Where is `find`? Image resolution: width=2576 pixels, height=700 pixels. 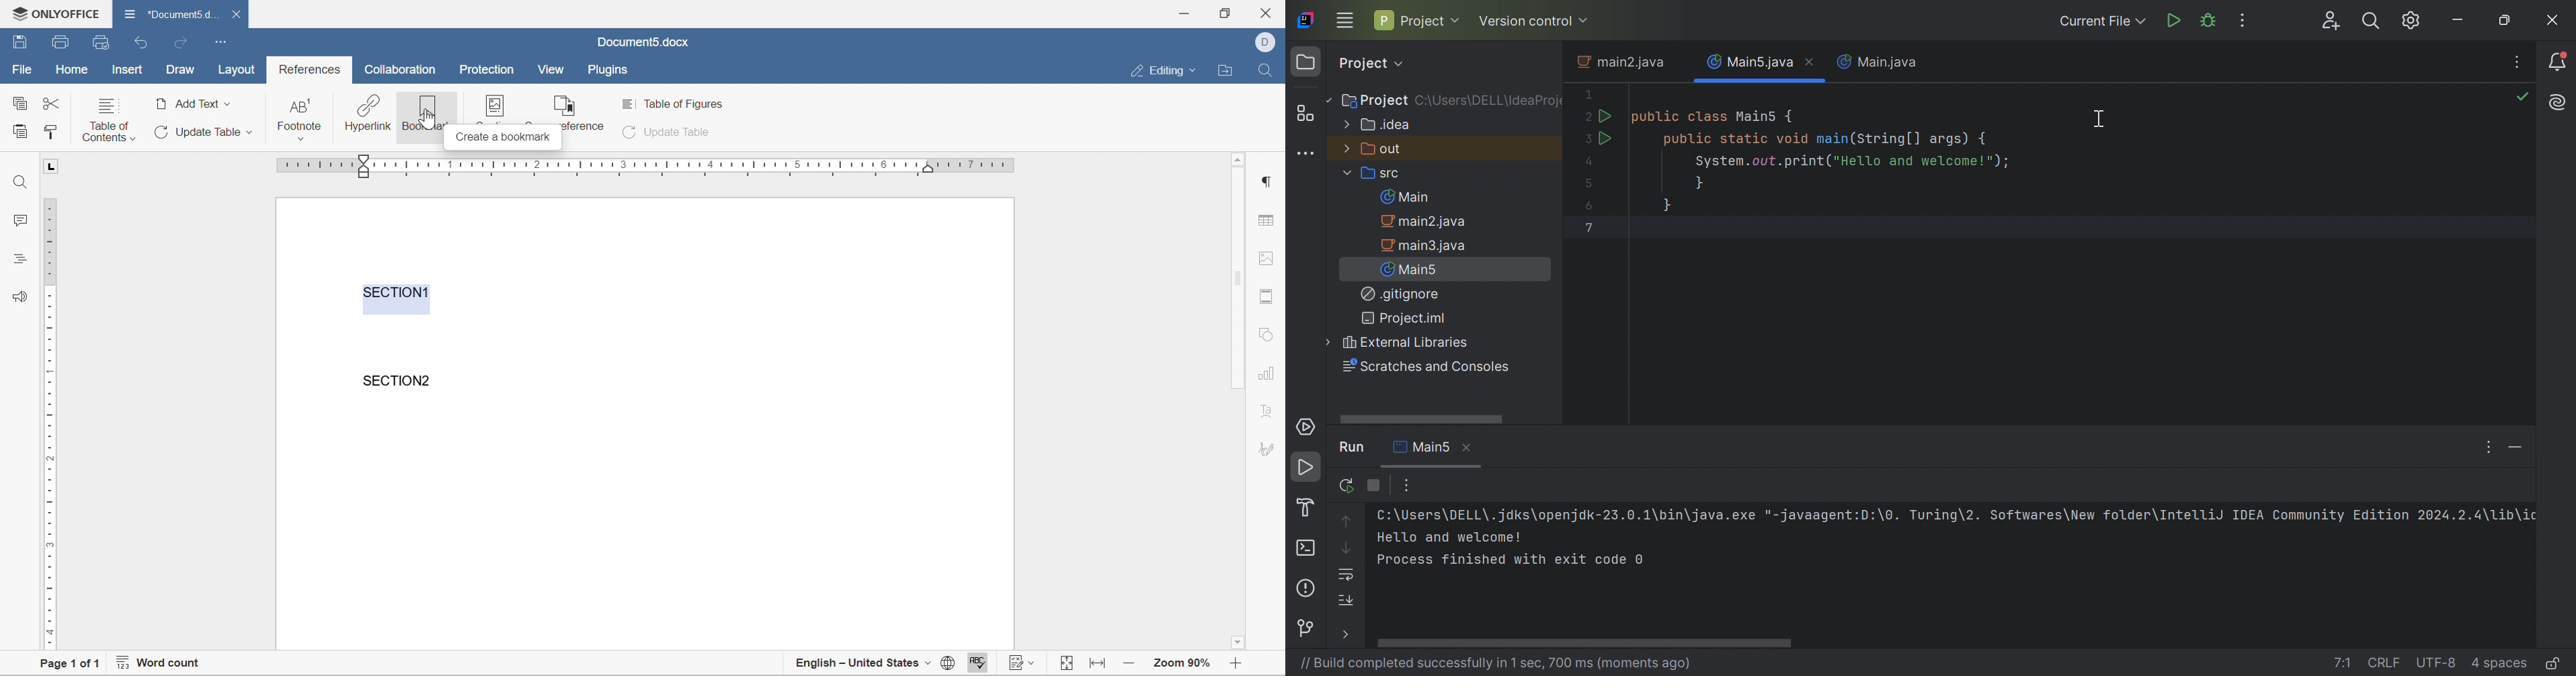 find is located at coordinates (21, 182).